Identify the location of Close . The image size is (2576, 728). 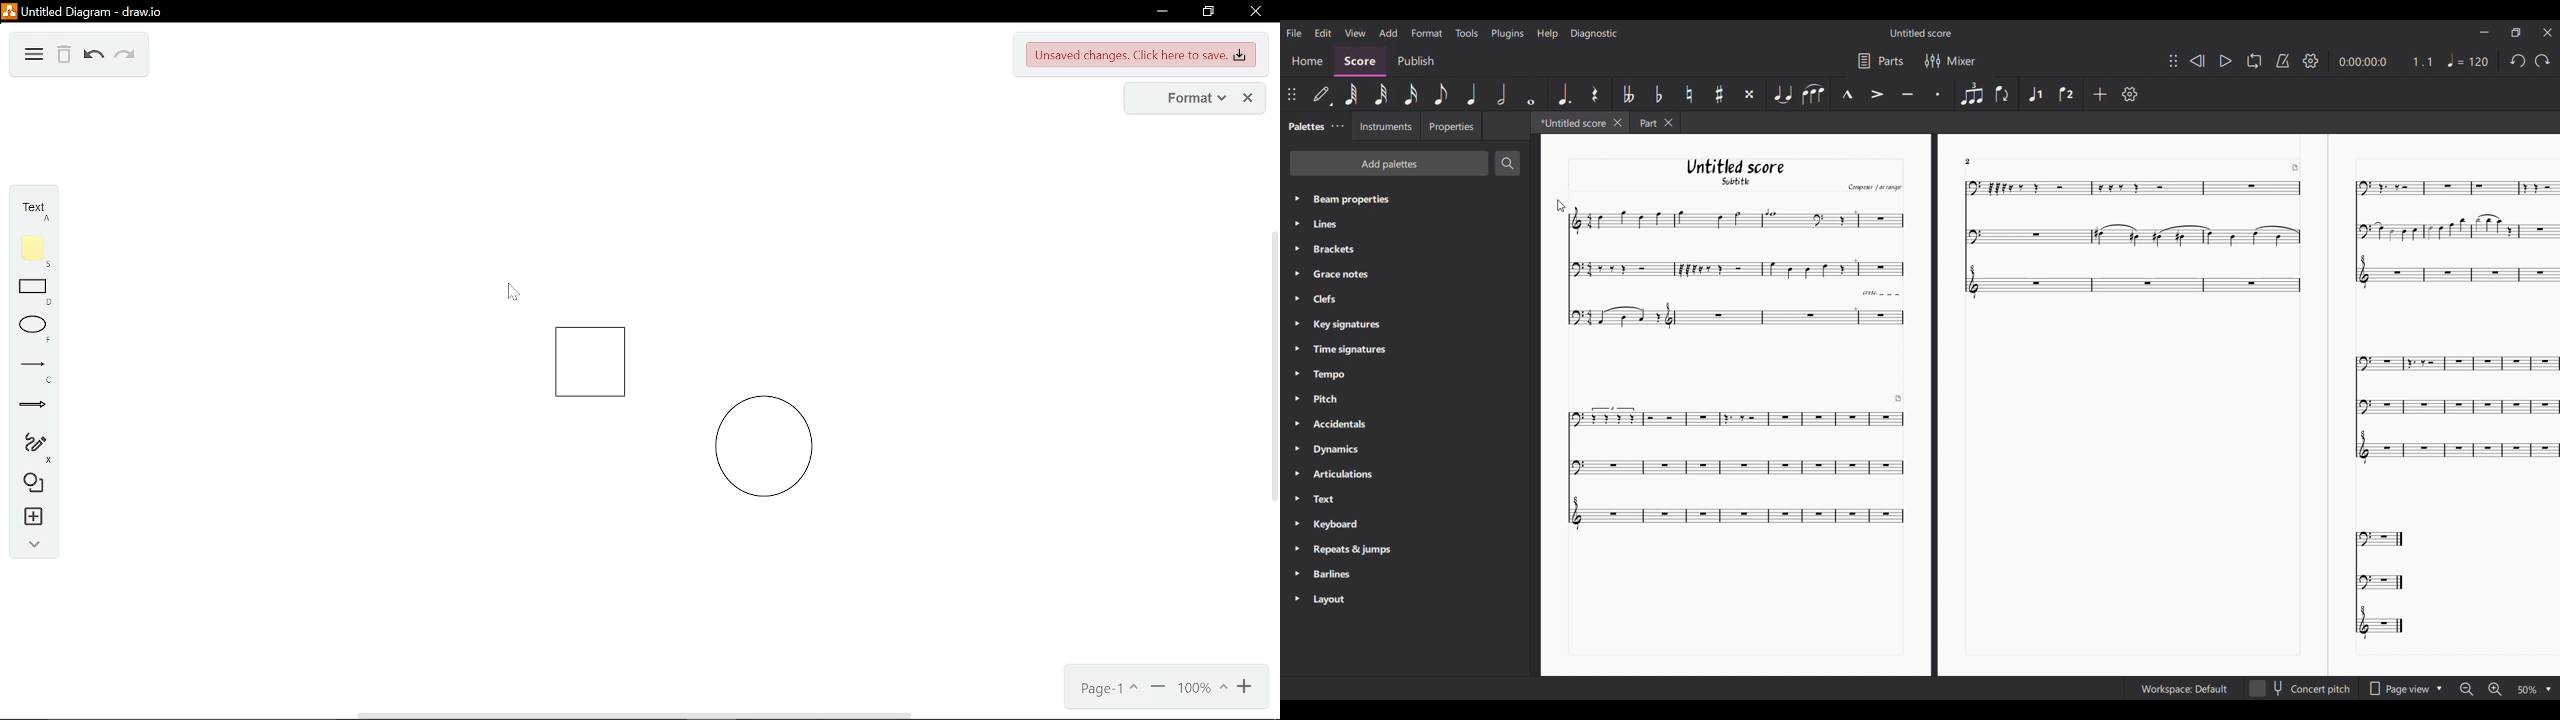
(2548, 32).